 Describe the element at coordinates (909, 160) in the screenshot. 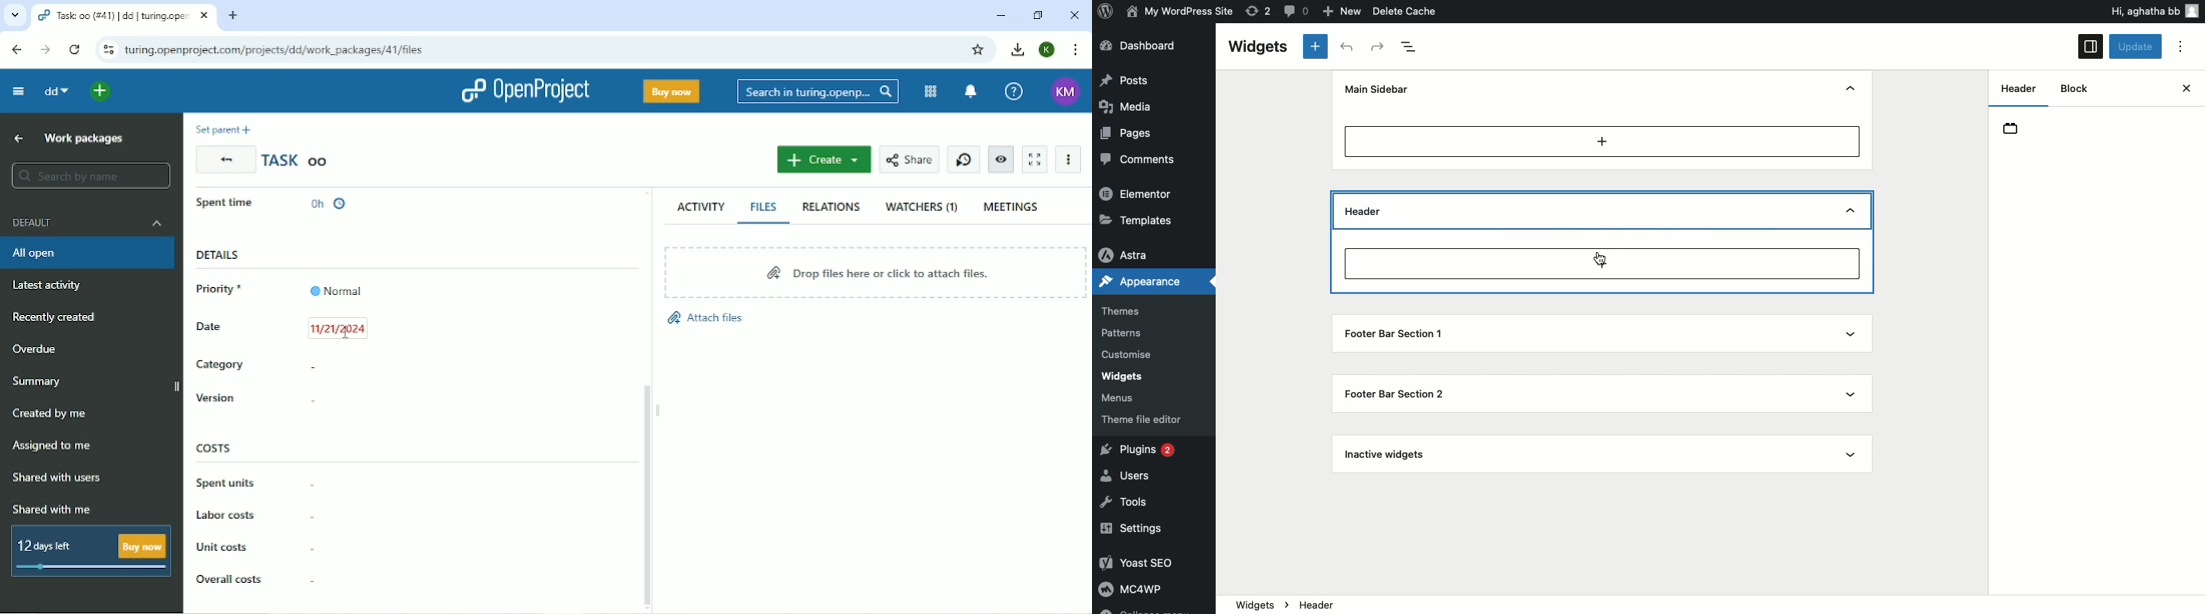

I see `Share` at that location.